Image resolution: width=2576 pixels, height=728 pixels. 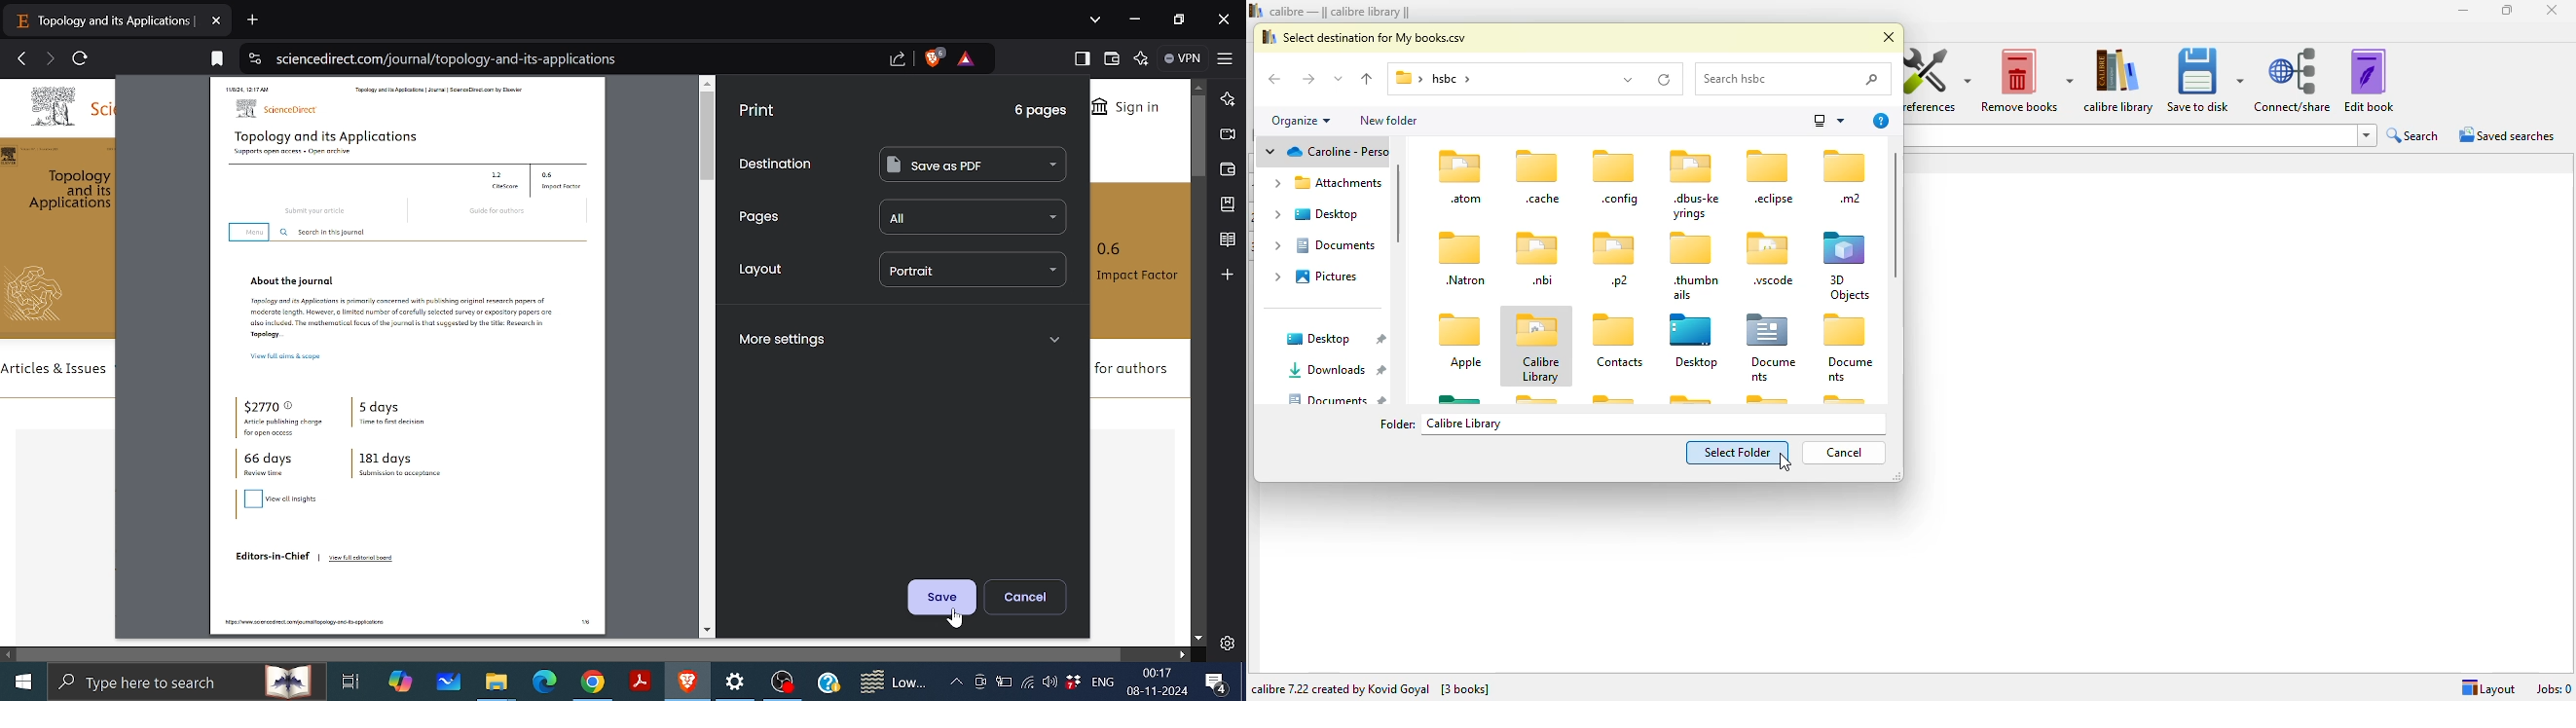 I want to click on Close, so click(x=1225, y=18).